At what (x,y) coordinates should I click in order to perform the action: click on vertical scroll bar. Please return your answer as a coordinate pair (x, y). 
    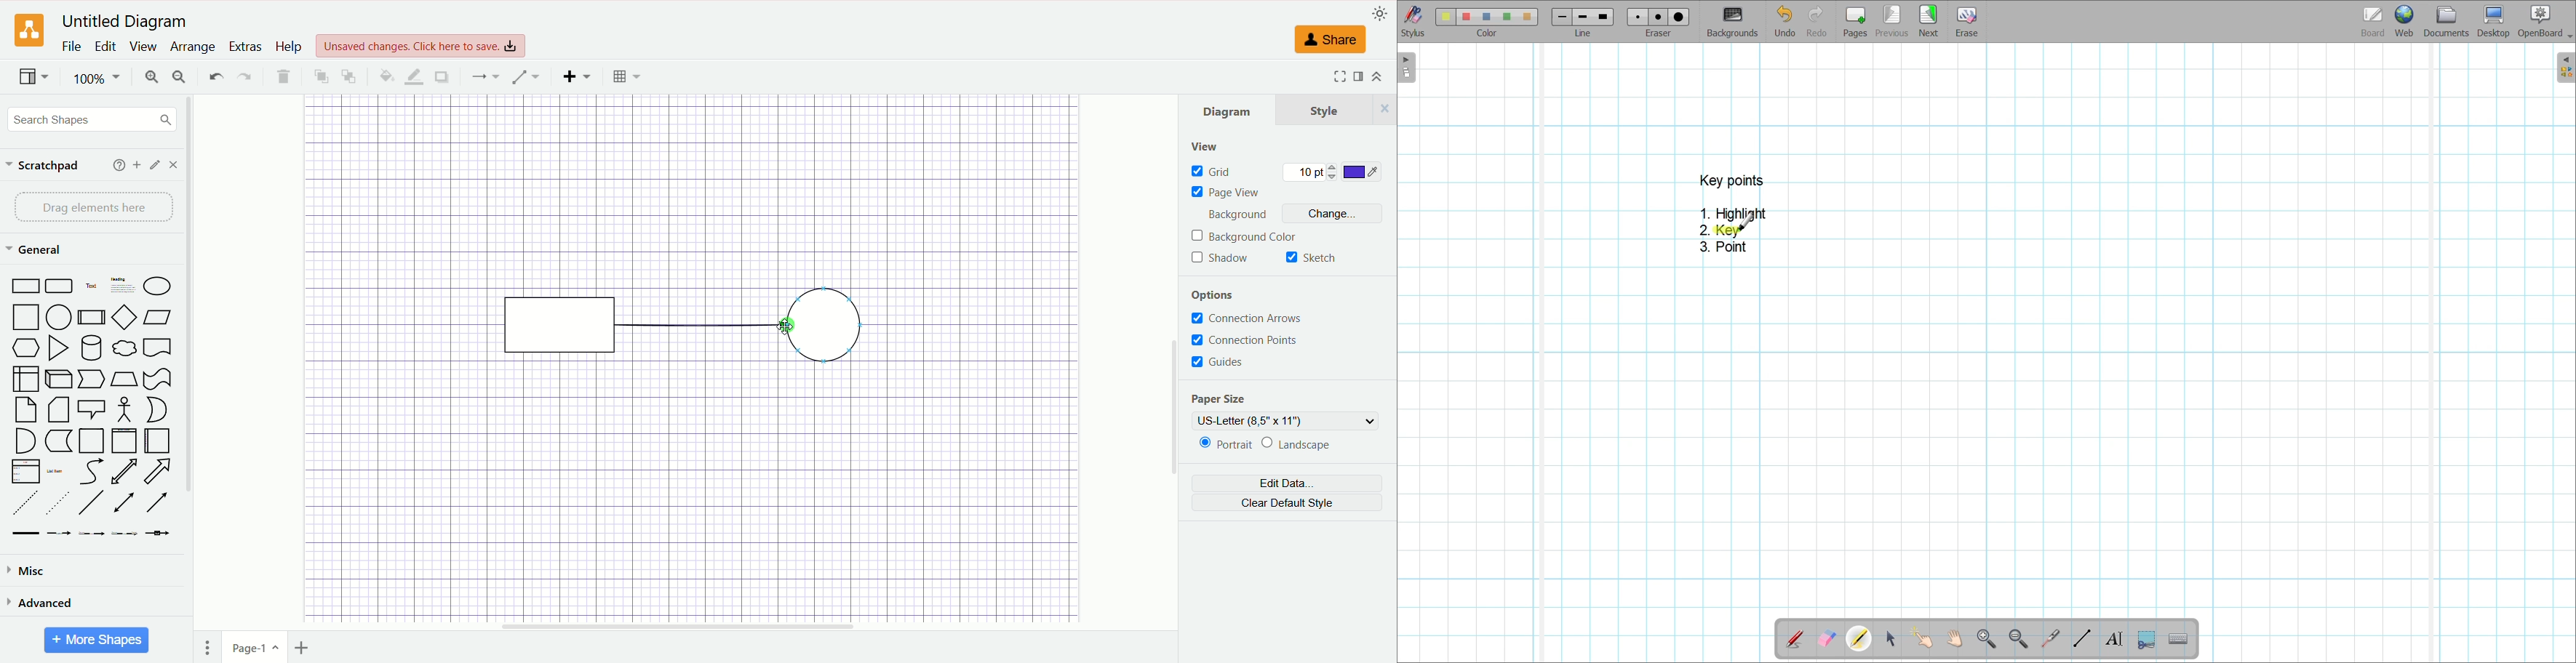
    Looking at the image, I should click on (1173, 363).